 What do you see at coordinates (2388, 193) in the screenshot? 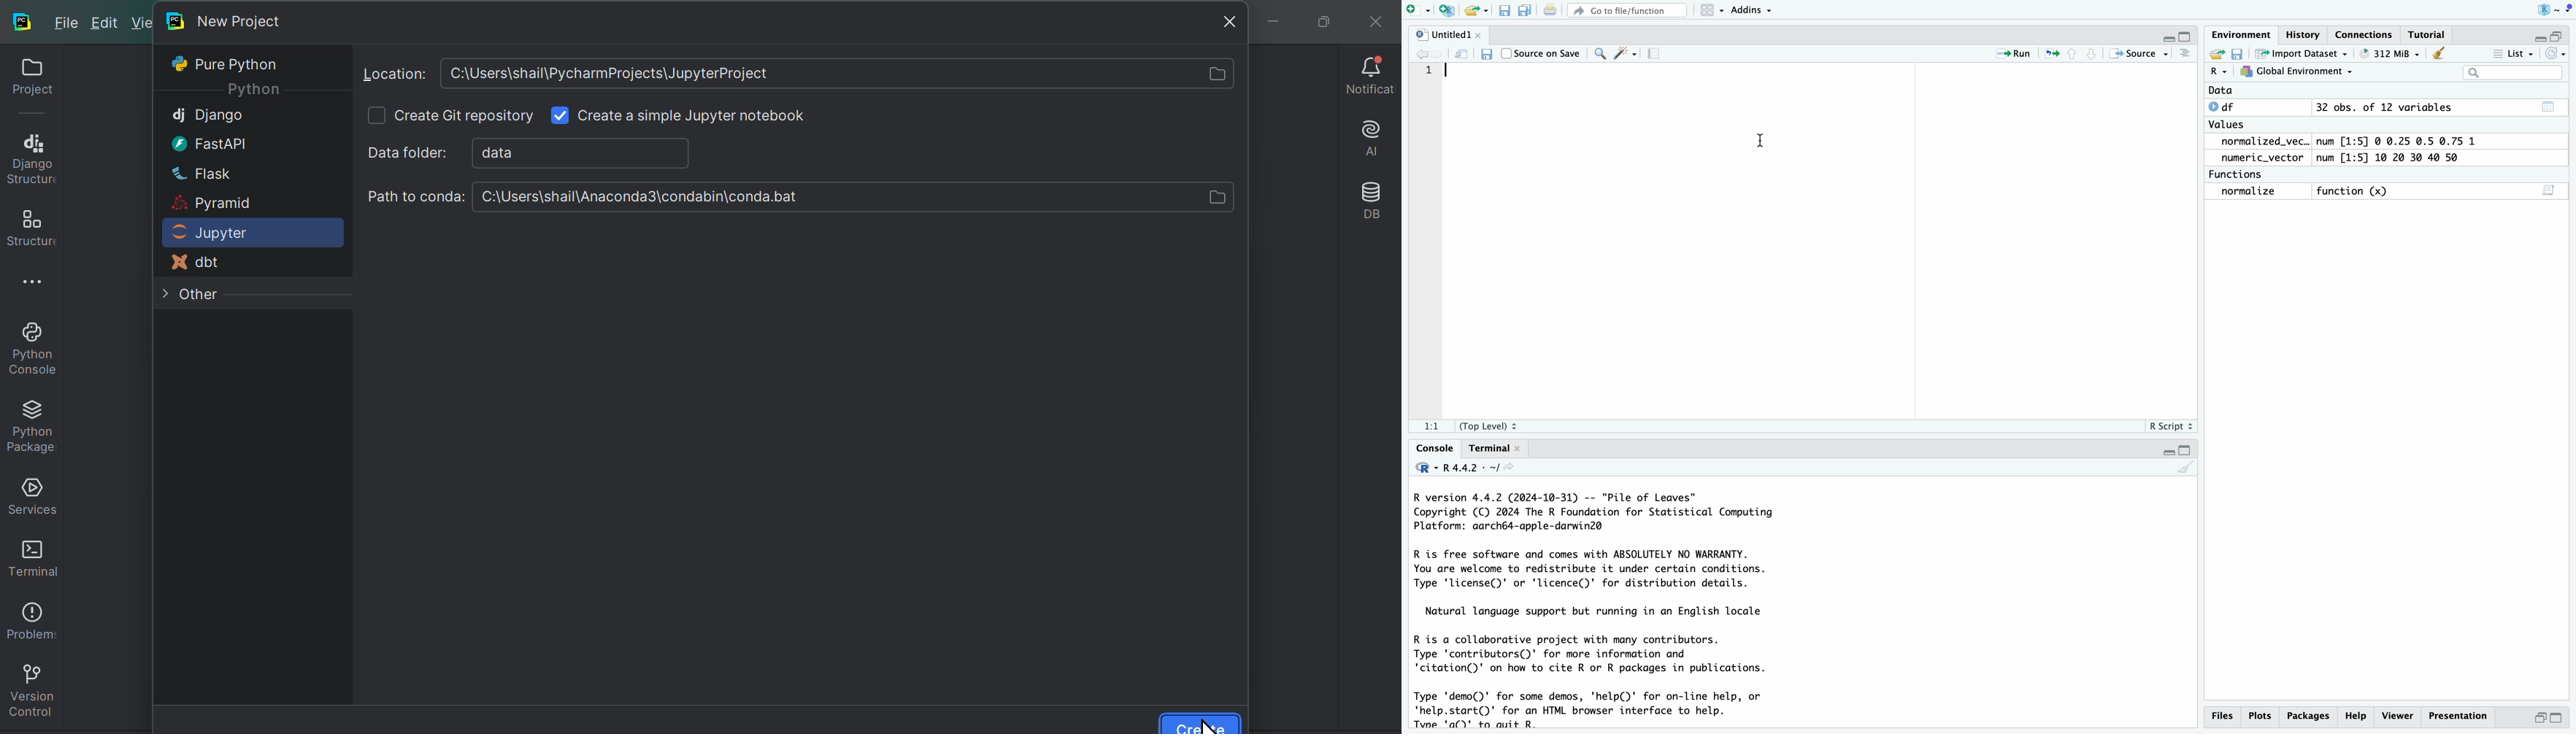
I see `normalize function (x) 3` at bounding box center [2388, 193].